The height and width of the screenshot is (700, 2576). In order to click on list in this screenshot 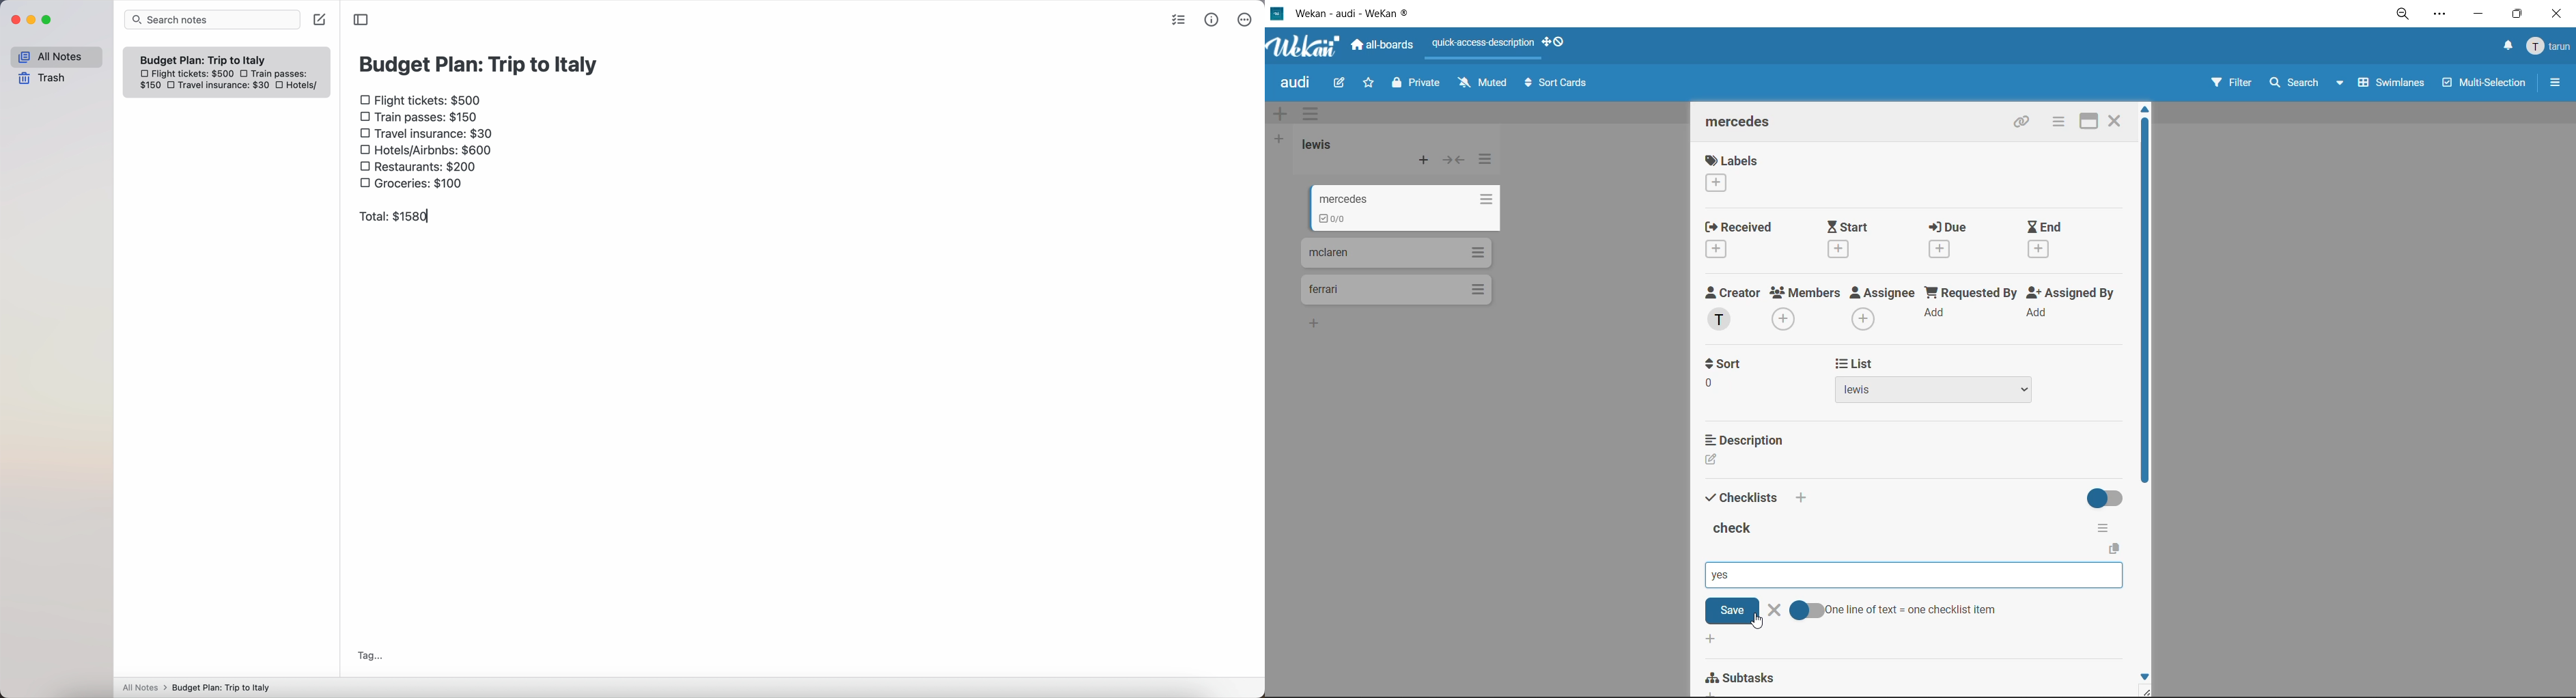, I will do `click(1956, 392)`.